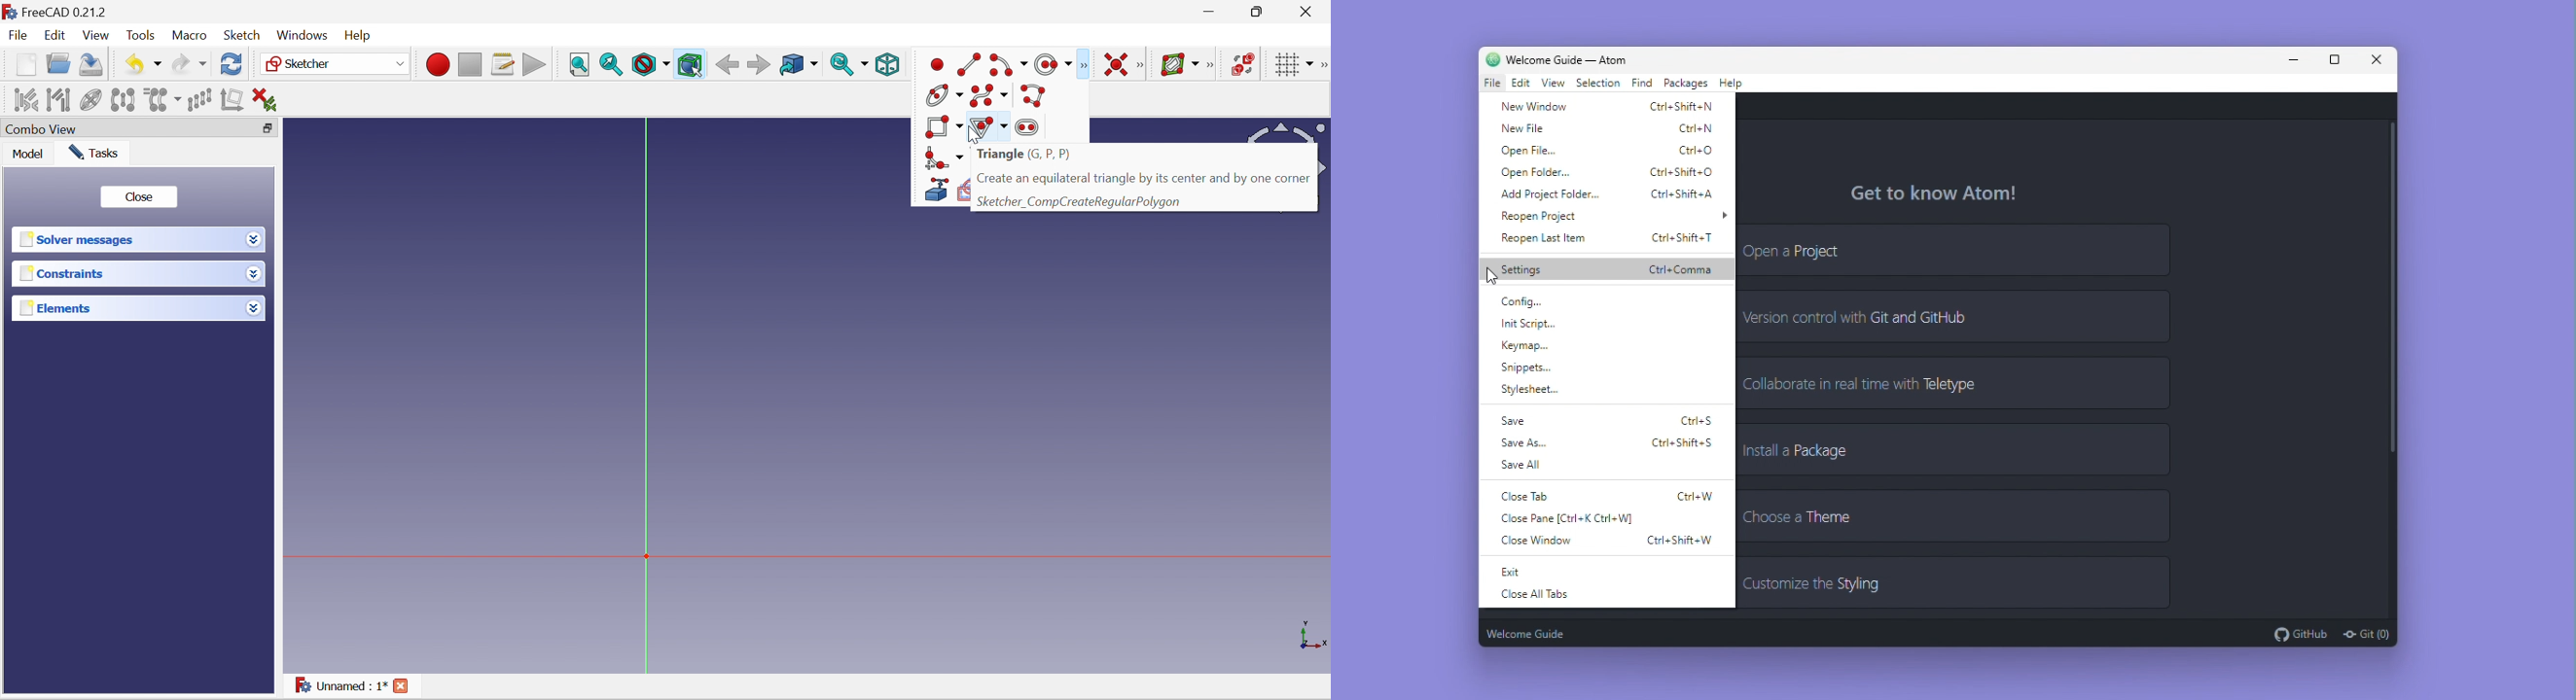 This screenshot has height=700, width=2576. Describe the element at coordinates (1603, 107) in the screenshot. I see `New window Ctrl+Shift+N` at that location.